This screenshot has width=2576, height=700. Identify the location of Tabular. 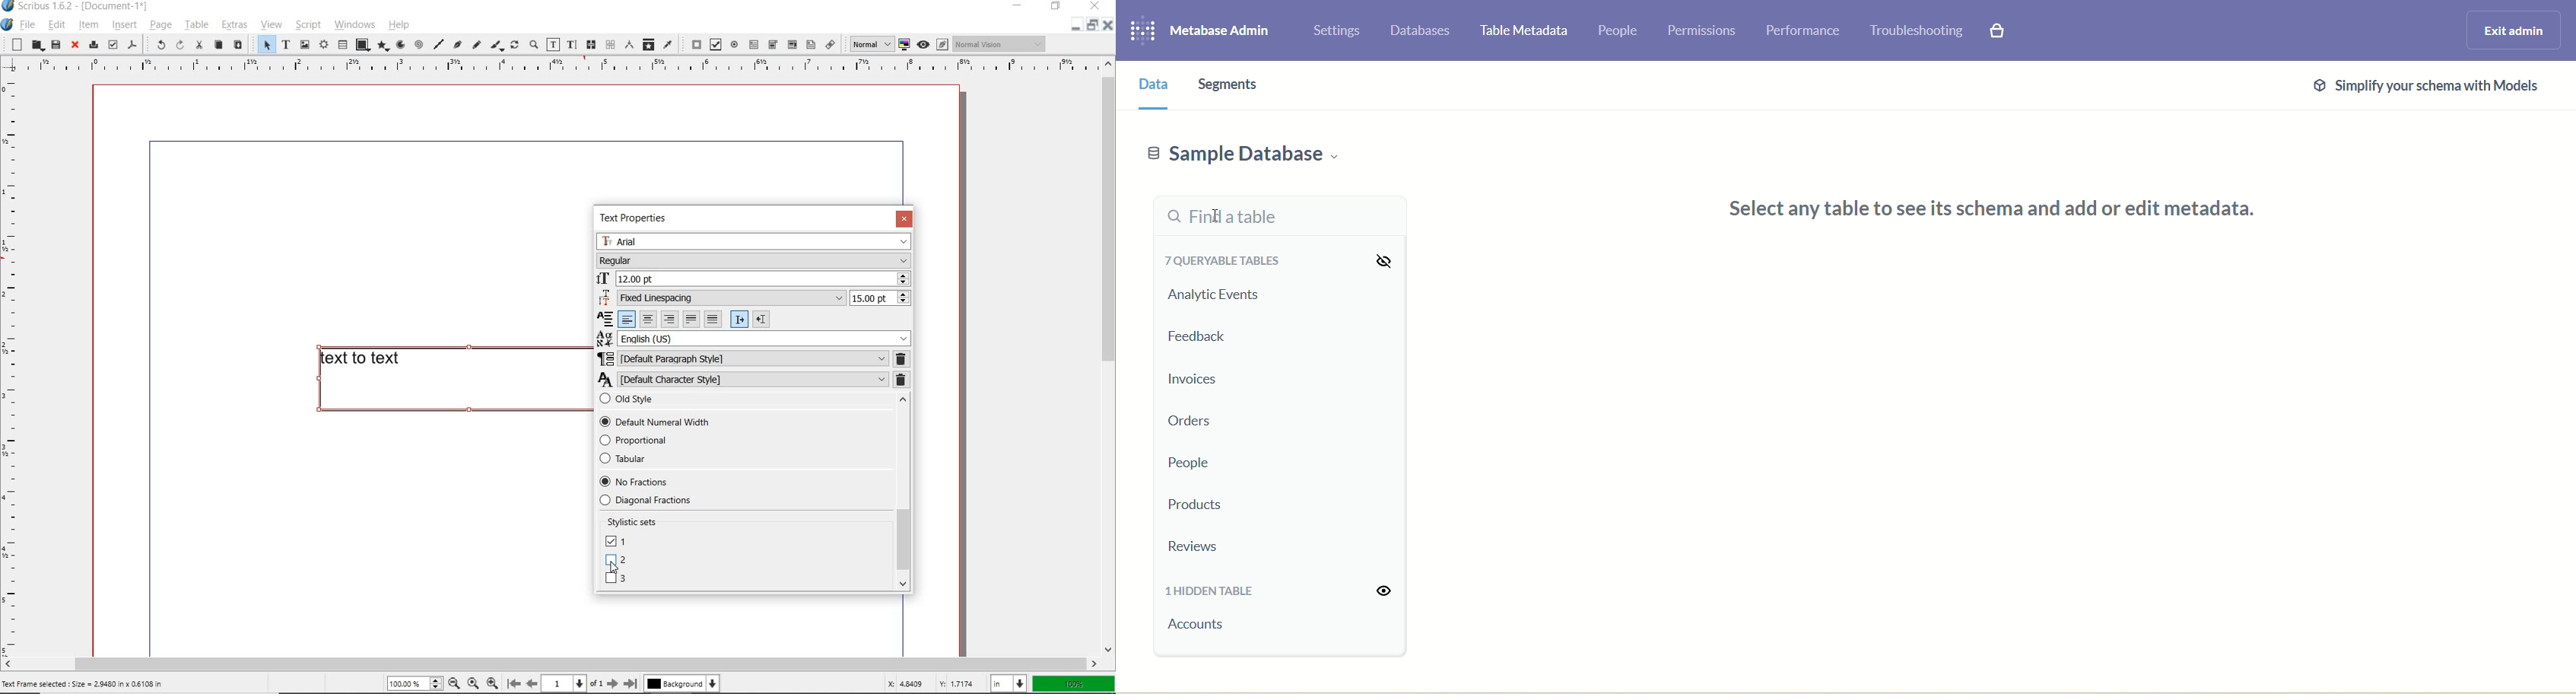
(640, 459).